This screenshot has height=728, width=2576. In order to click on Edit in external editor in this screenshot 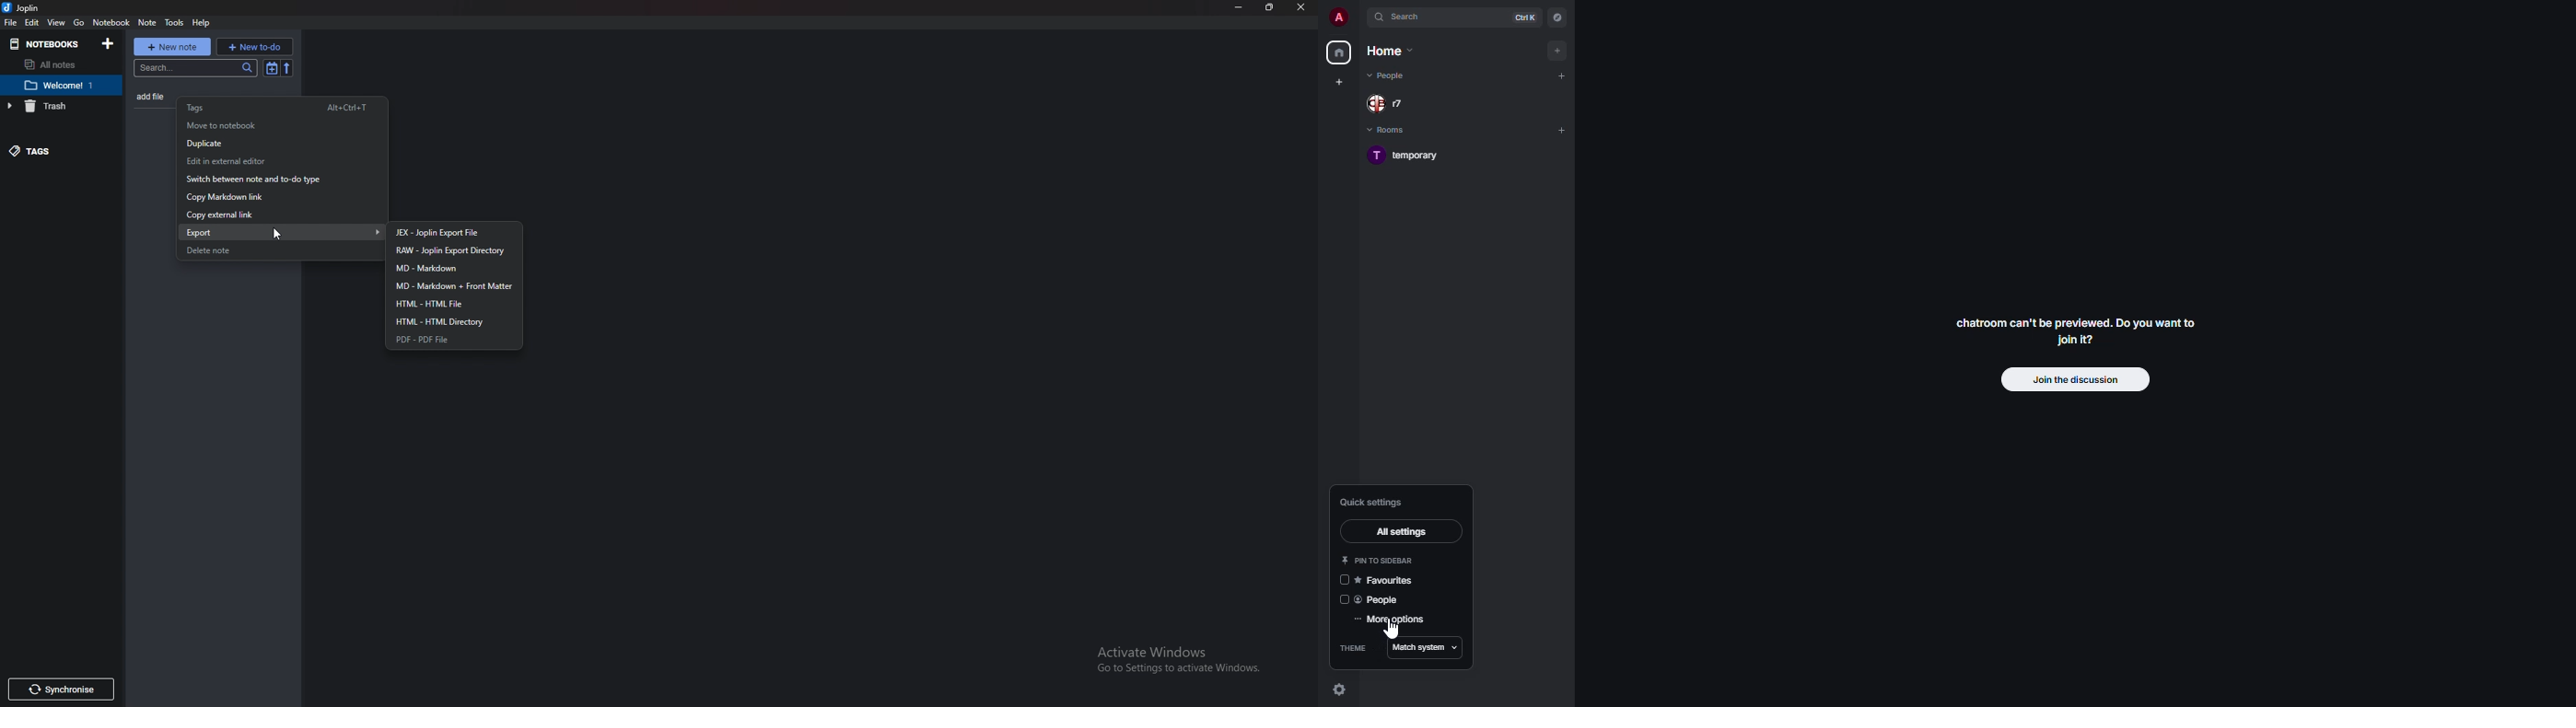, I will do `click(274, 161)`.